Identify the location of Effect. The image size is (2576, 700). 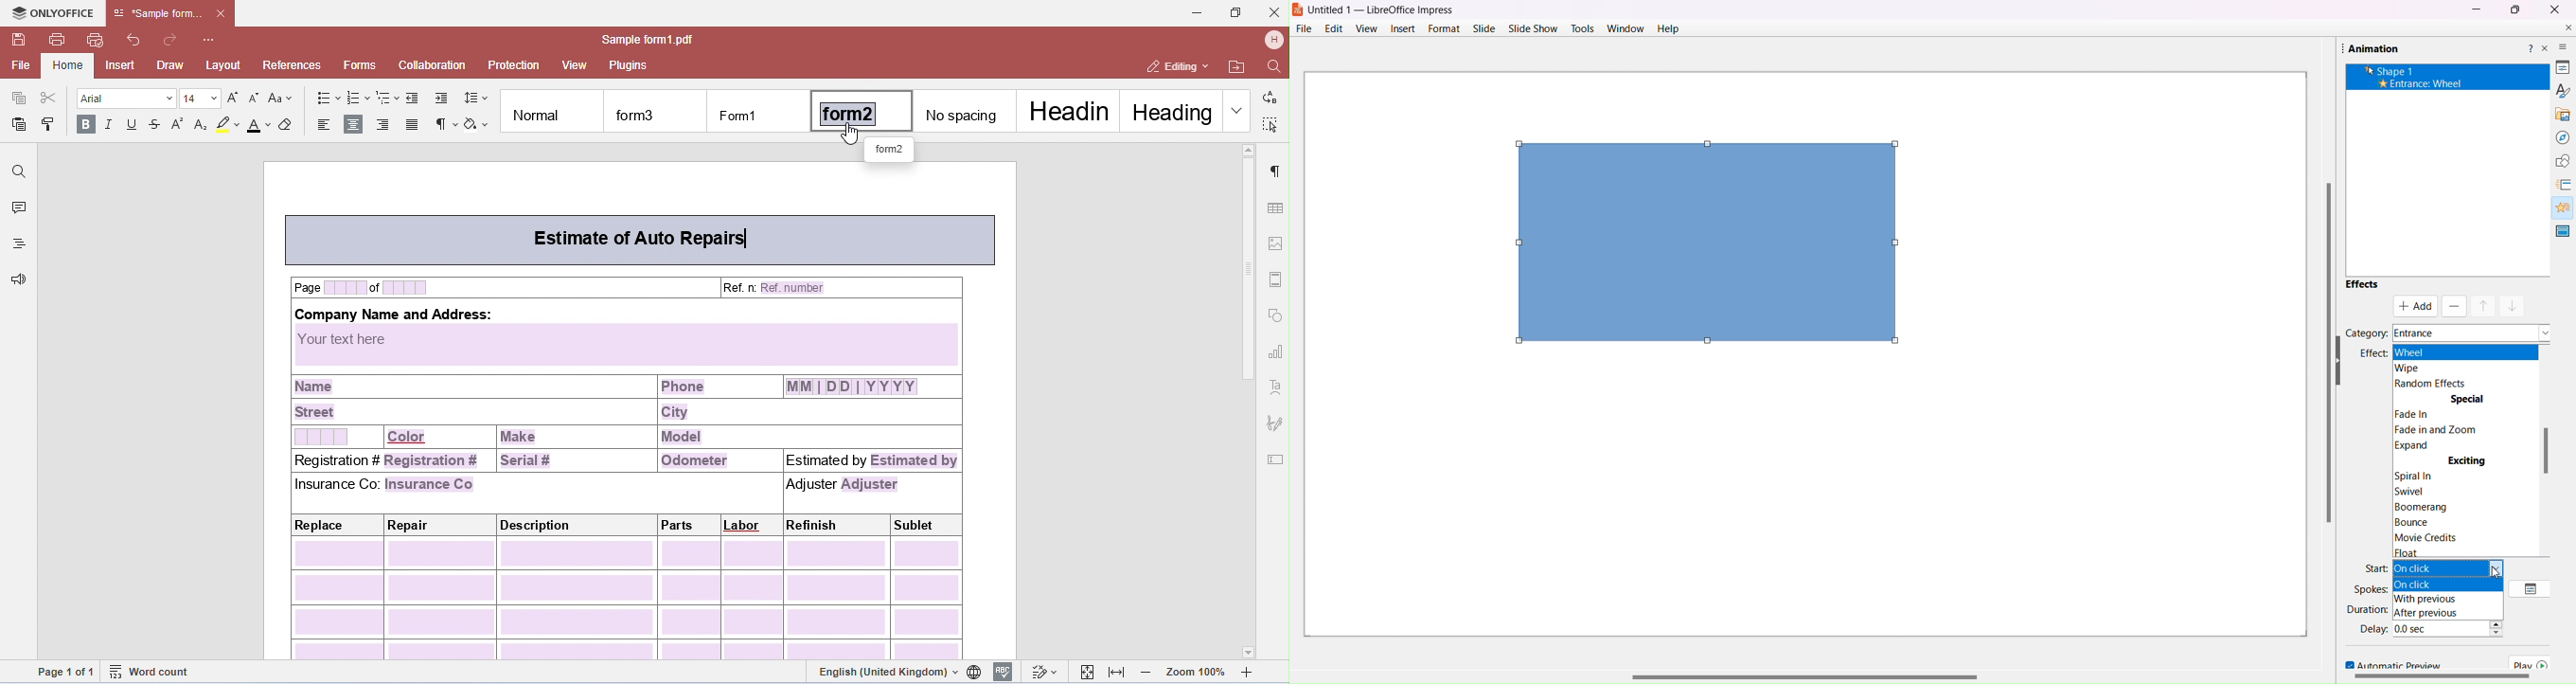
(2371, 354).